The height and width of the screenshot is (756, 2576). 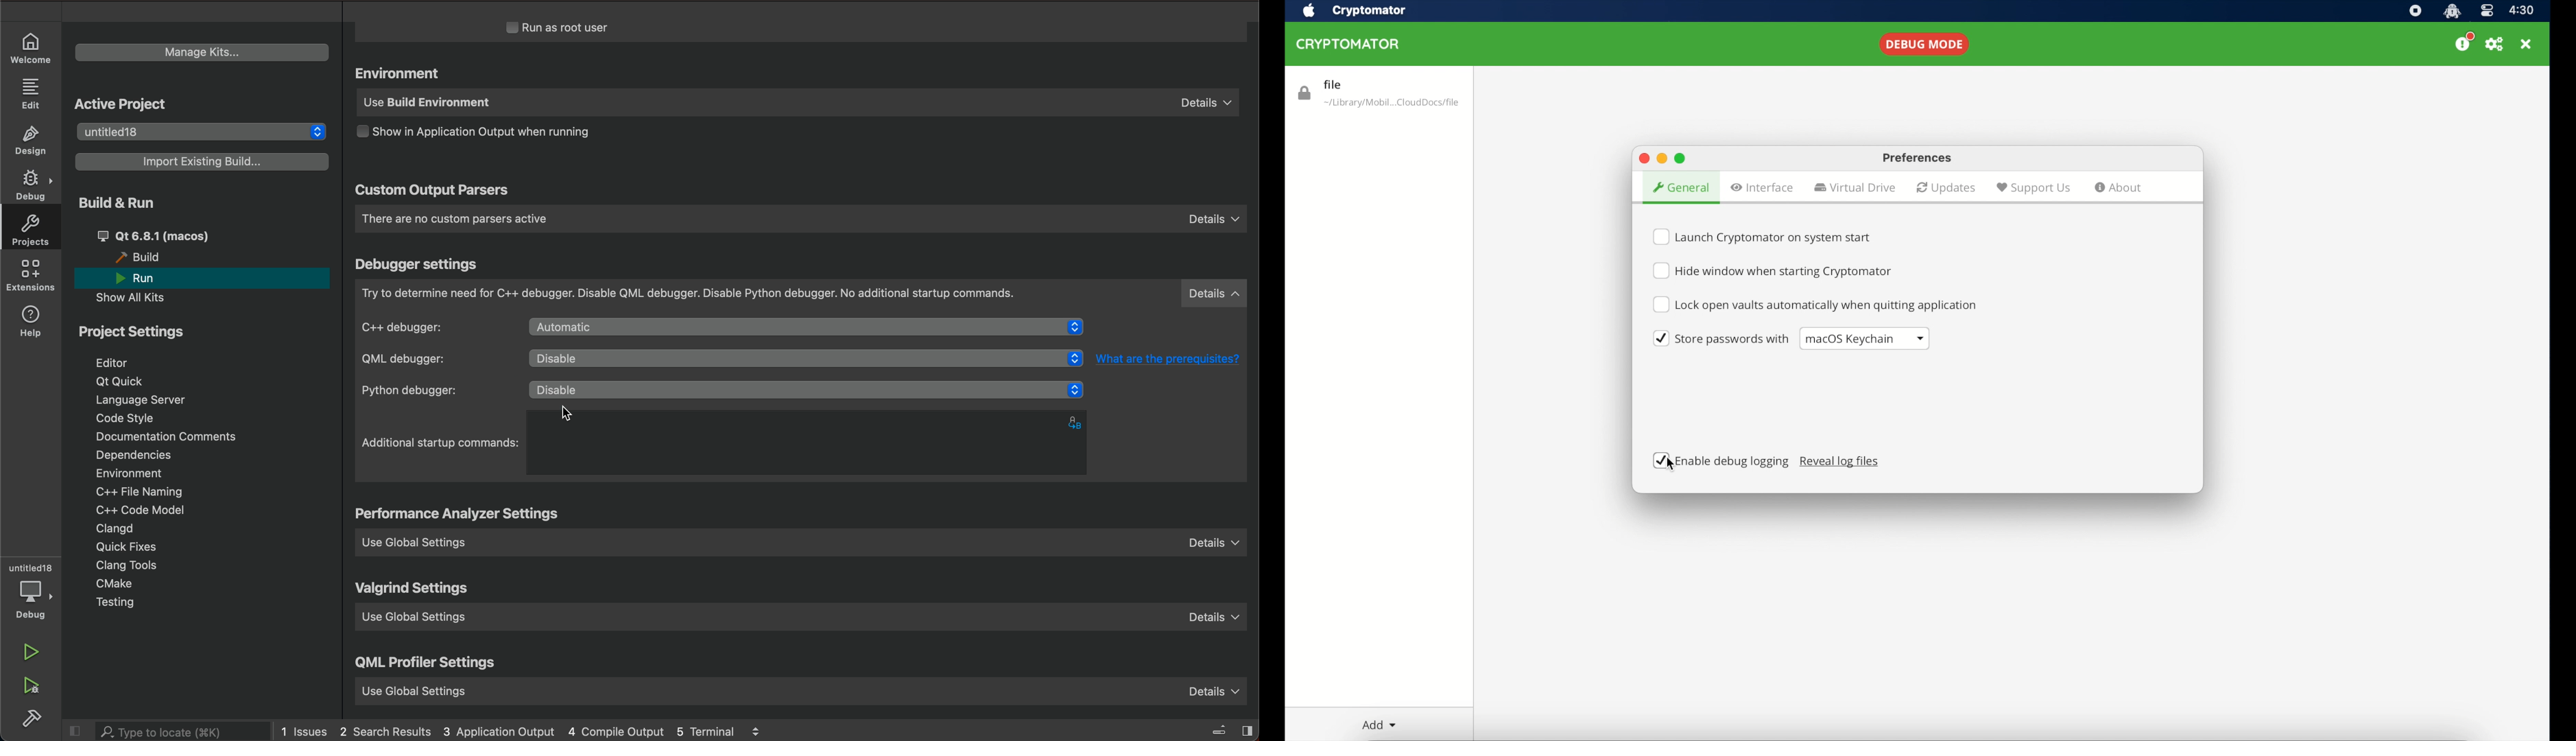 What do you see at coordinates (32, 277) in the screenshot?
I see `extensions` at bounding box center [32, 277].